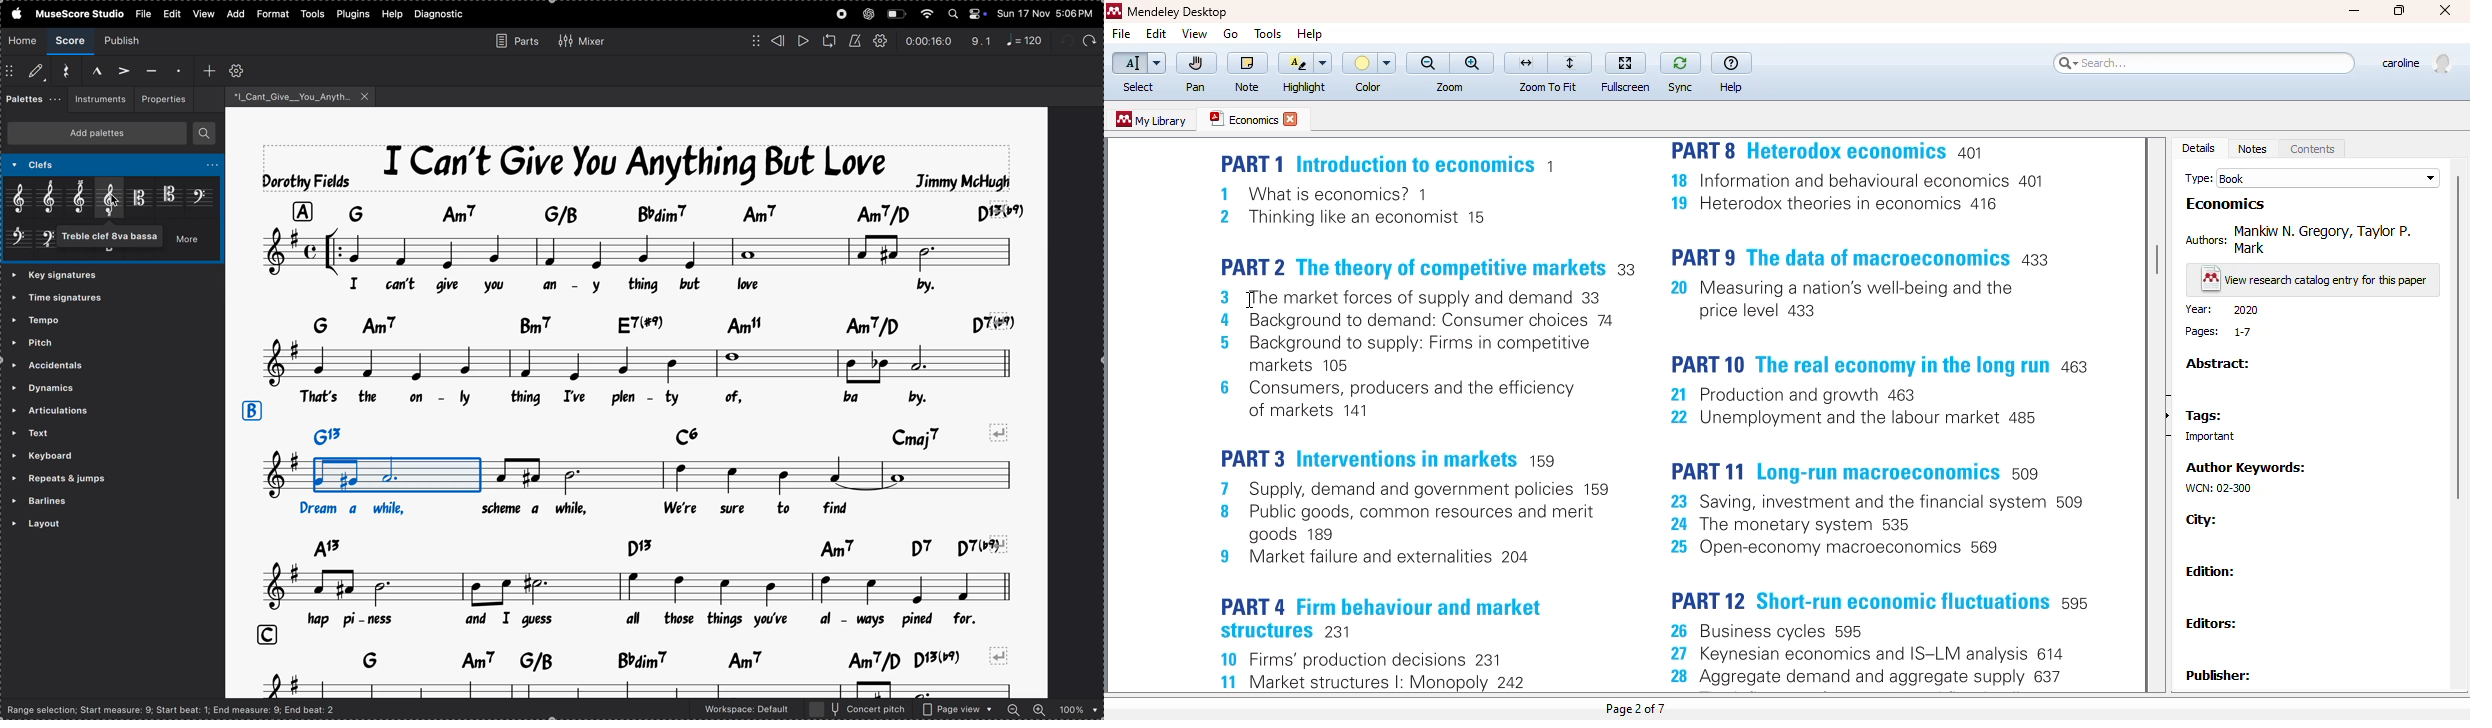 The height and width of the screenshot is (728, 2492). I want to click on loop playback, so click(829, 41).